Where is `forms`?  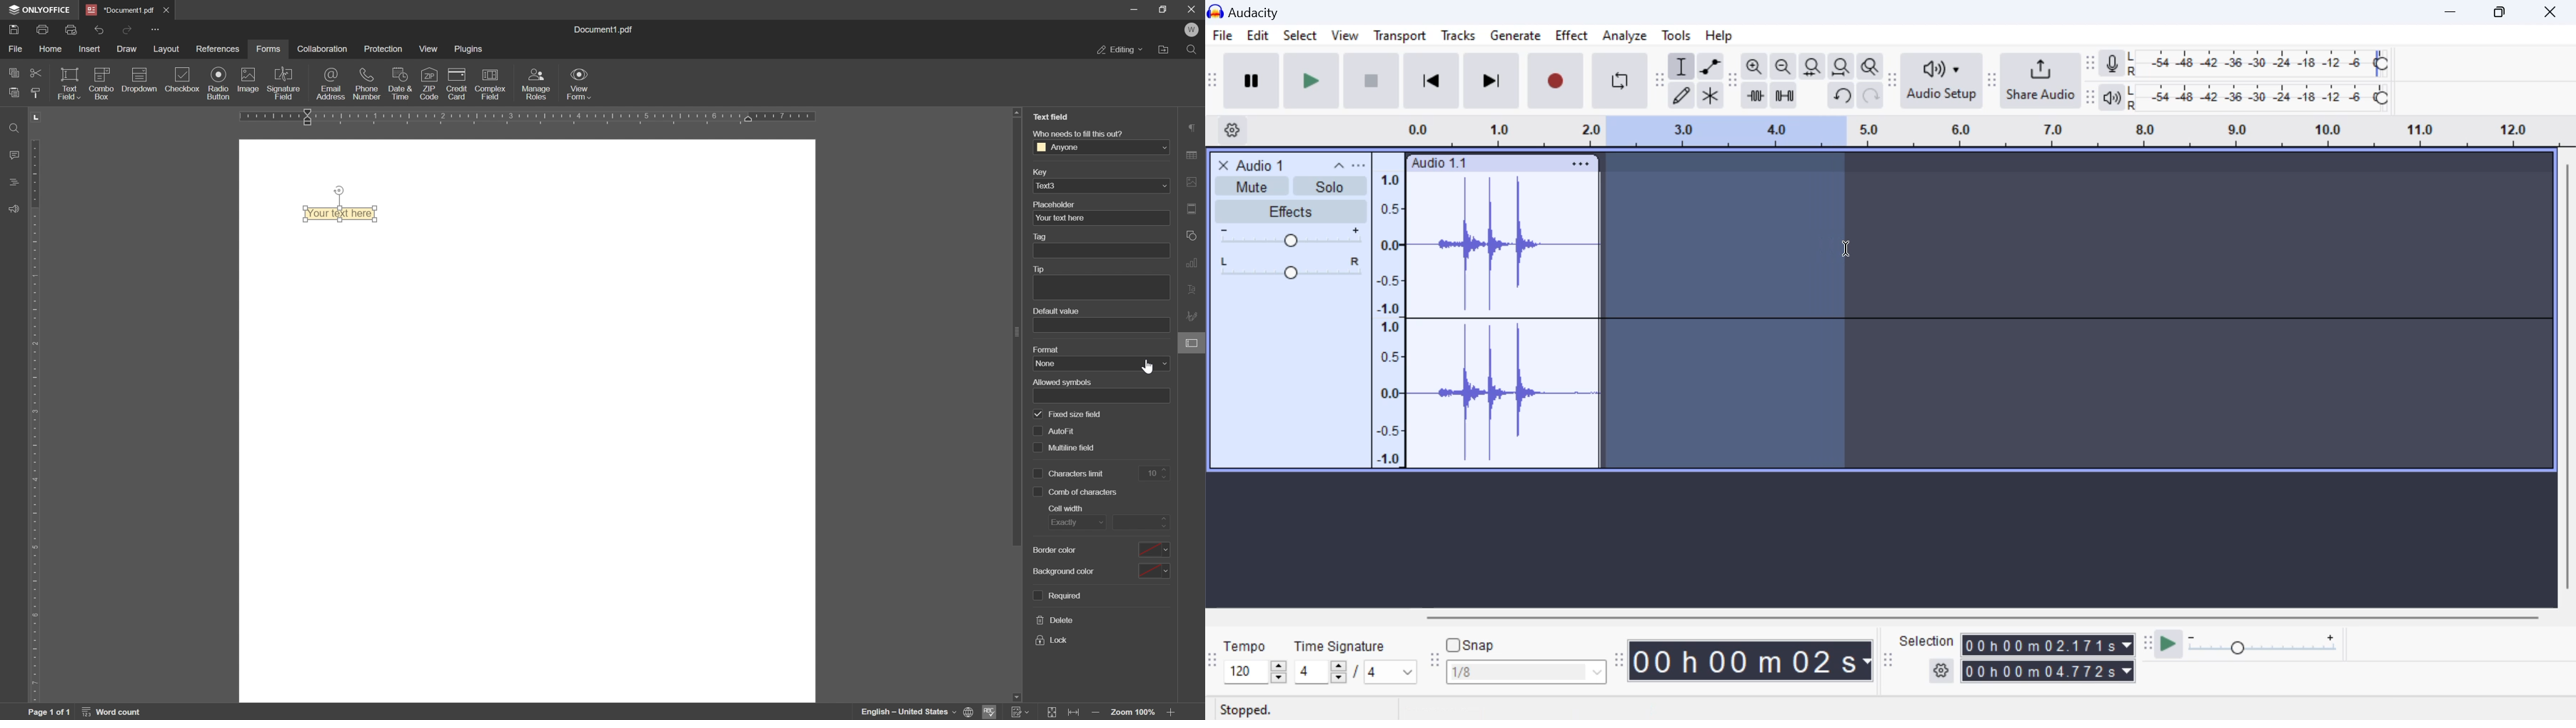 forms is located at coordinates (268, 49).